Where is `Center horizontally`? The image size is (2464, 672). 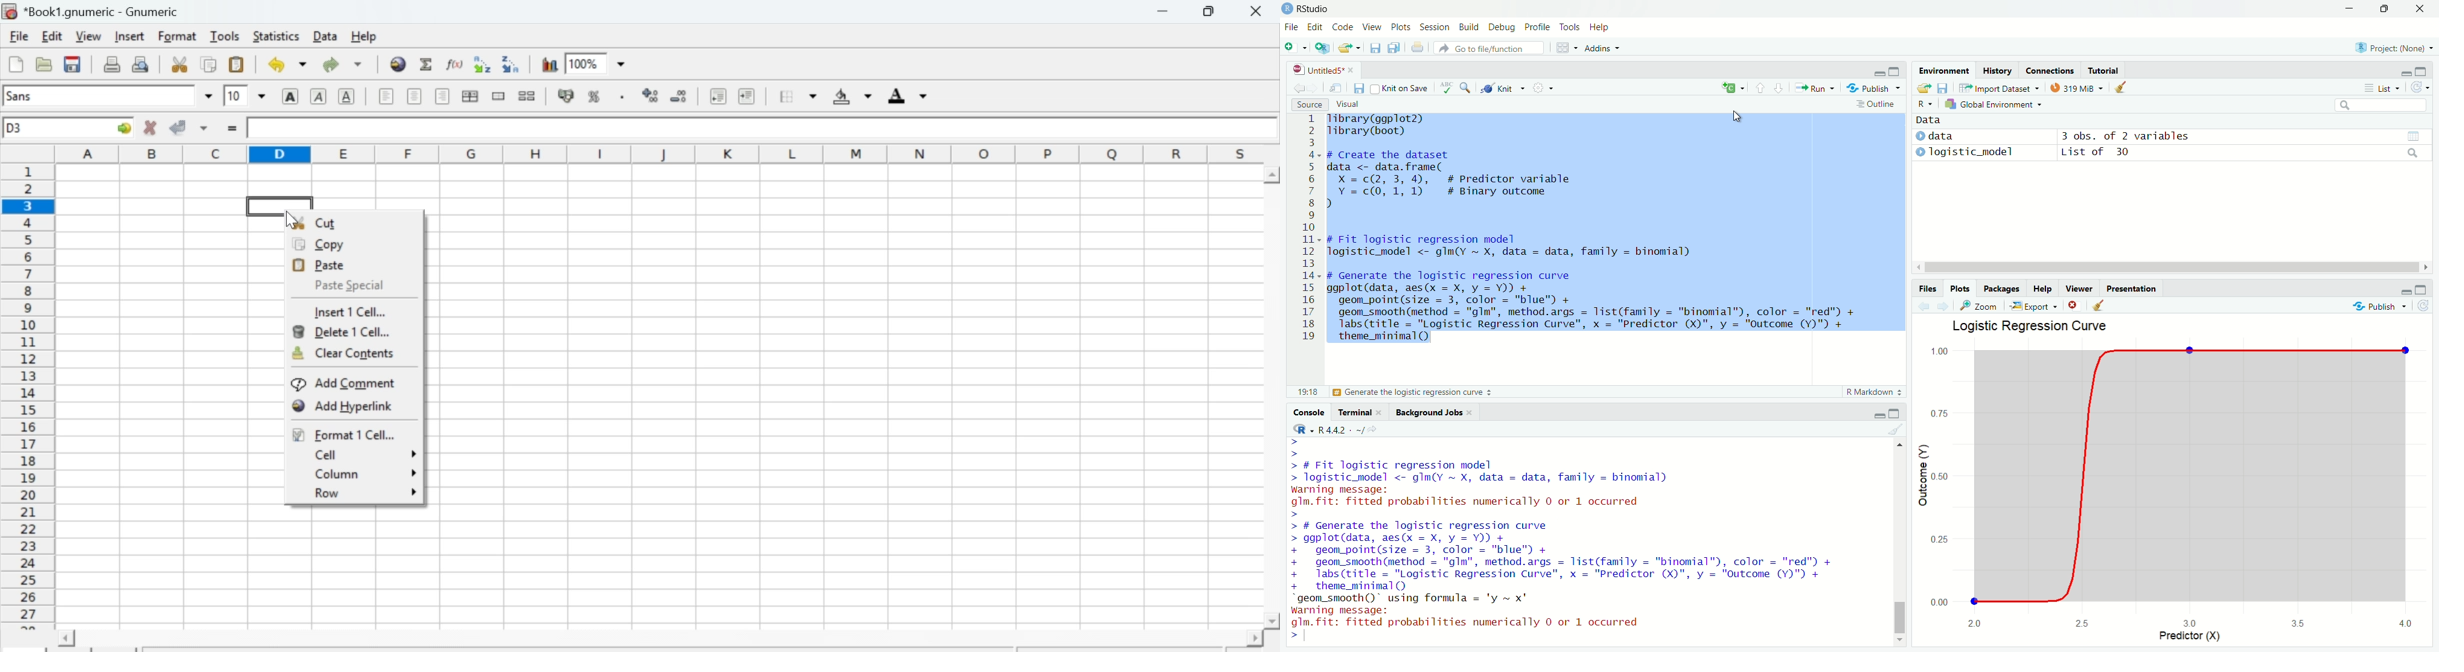
Center horizontally is located at coordinates (470, 97).